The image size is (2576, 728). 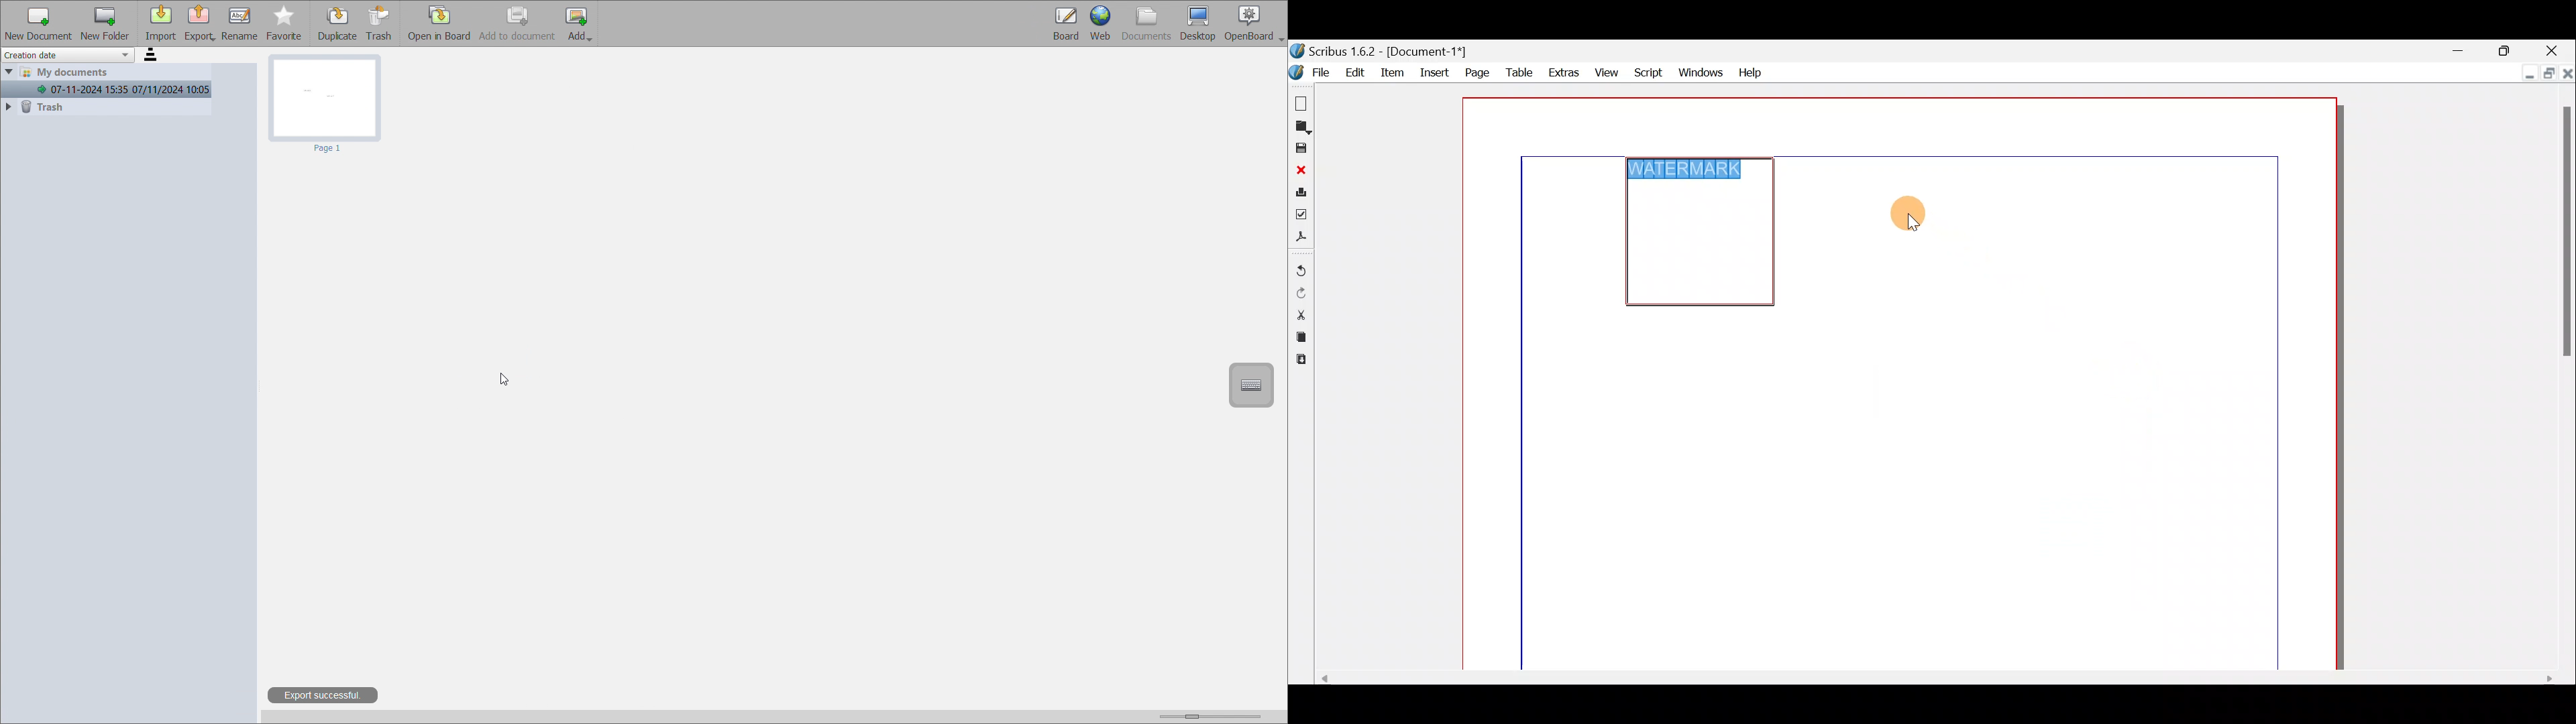 What do you see at coordinates (1701, 71) in the screenshot?
I see `Windows` at bounding box center [1701, 71].